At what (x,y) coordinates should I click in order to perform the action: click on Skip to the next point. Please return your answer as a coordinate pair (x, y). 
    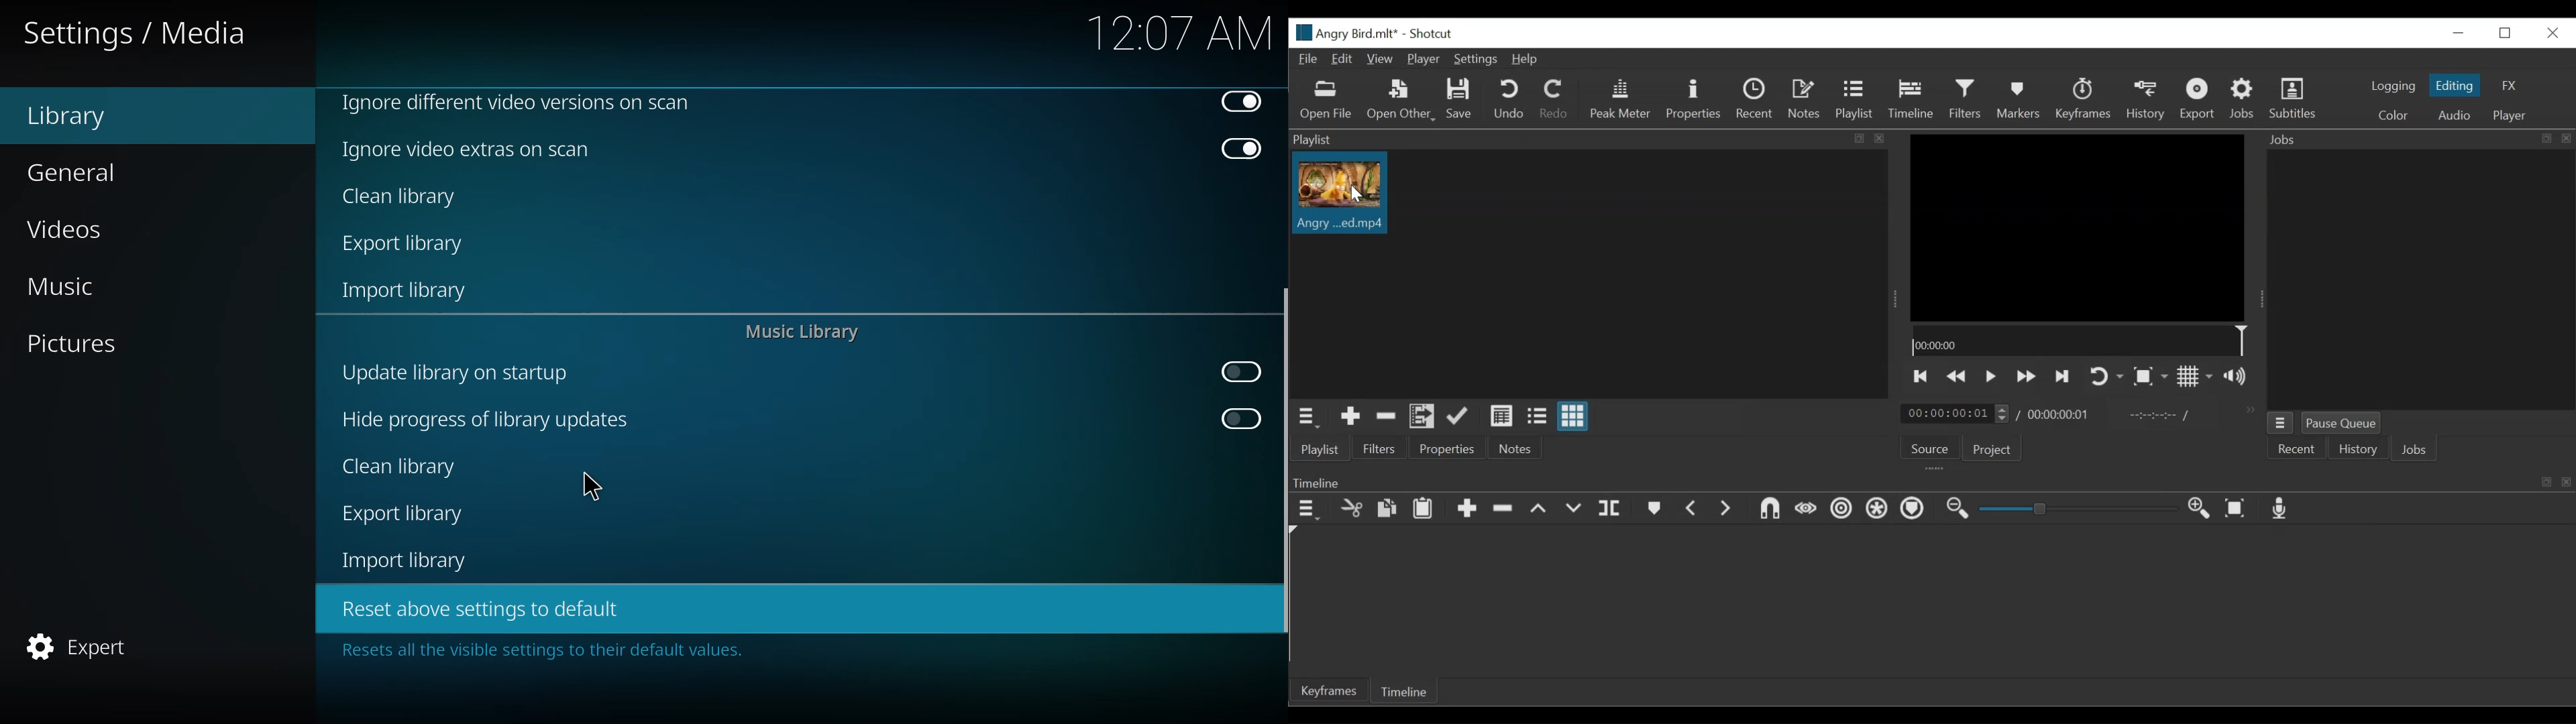
    Looking at the image, I should click on (2063, 376).